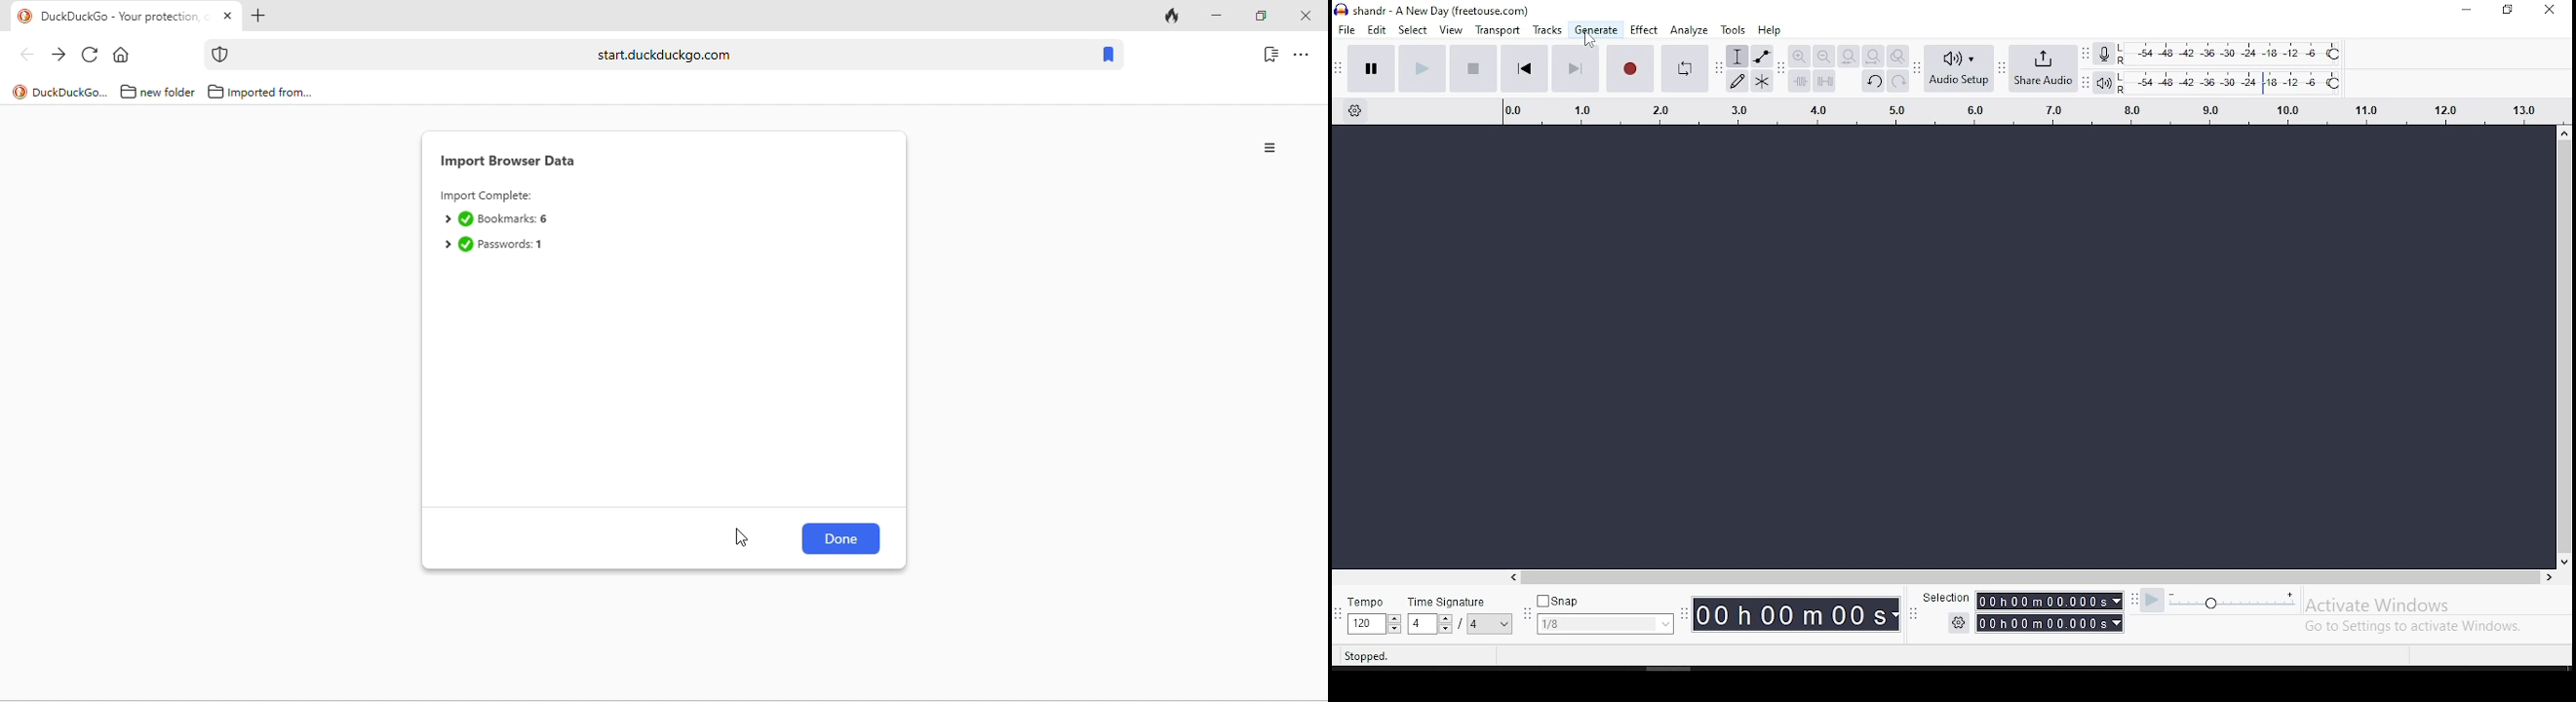 The image size is (2576, 728). I want to click on silence audio signal, so click(1824, 82).